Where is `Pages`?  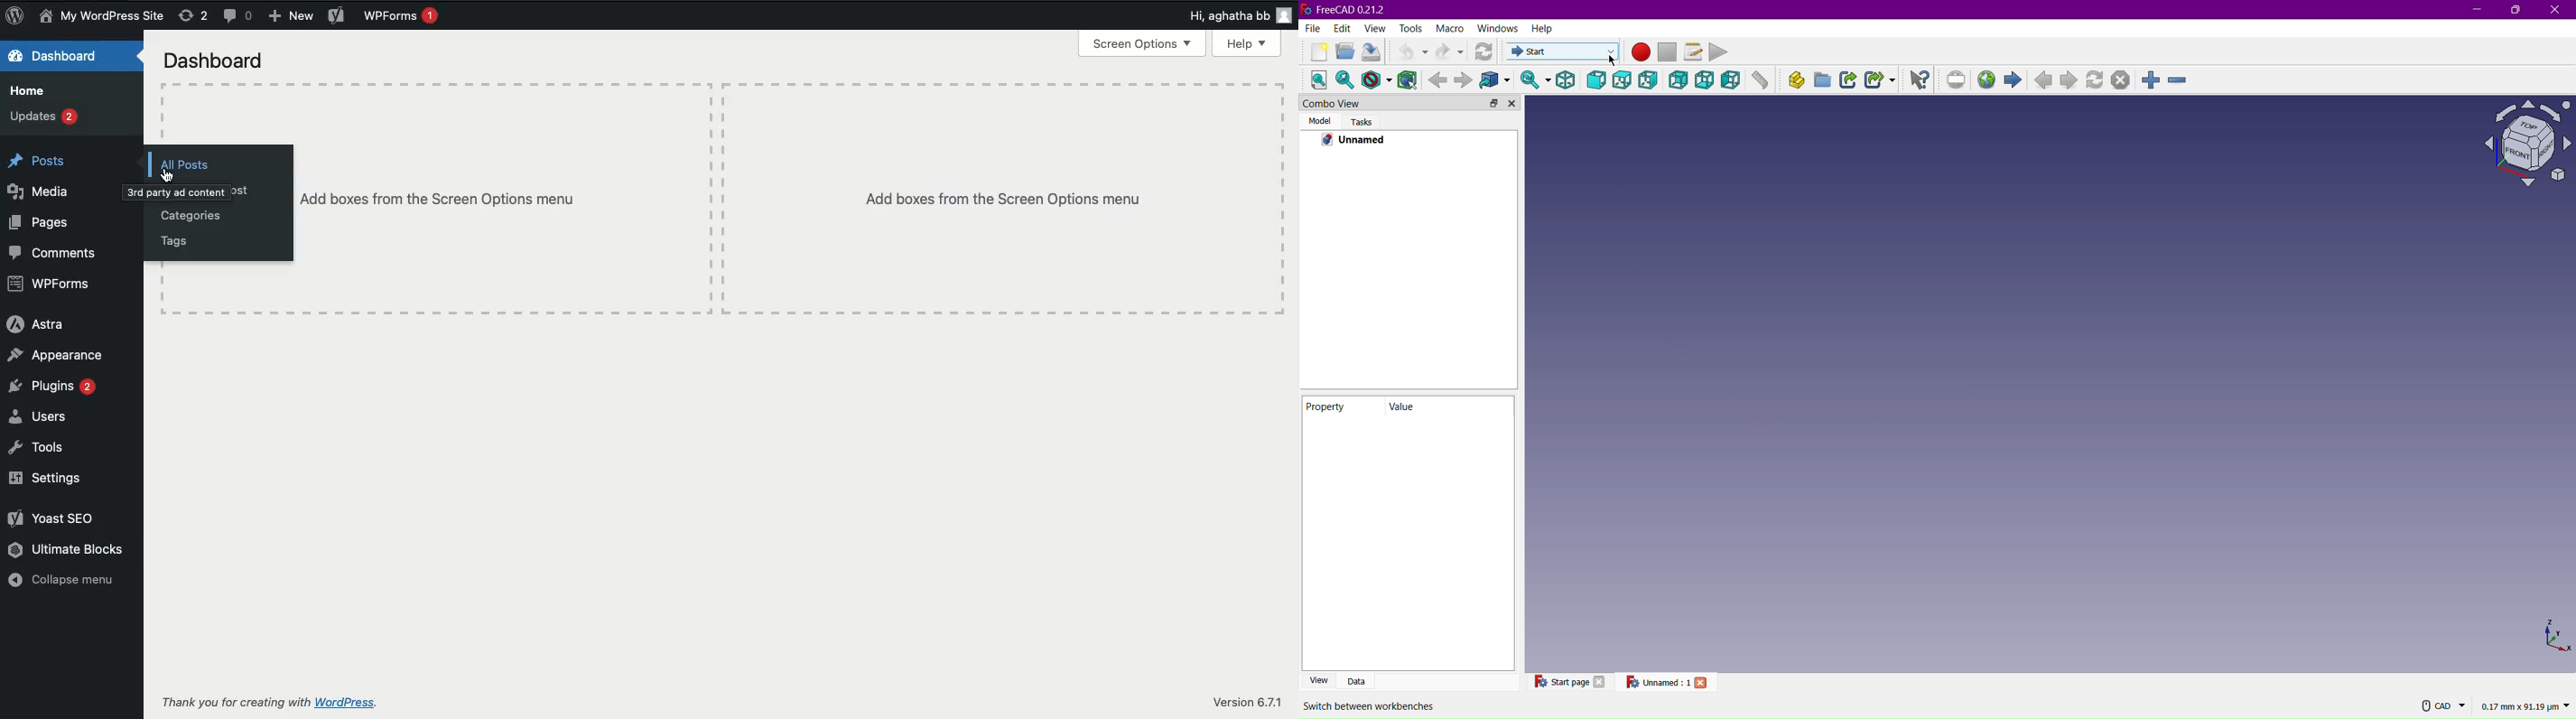
Pages is located at coordinates (41, 222).